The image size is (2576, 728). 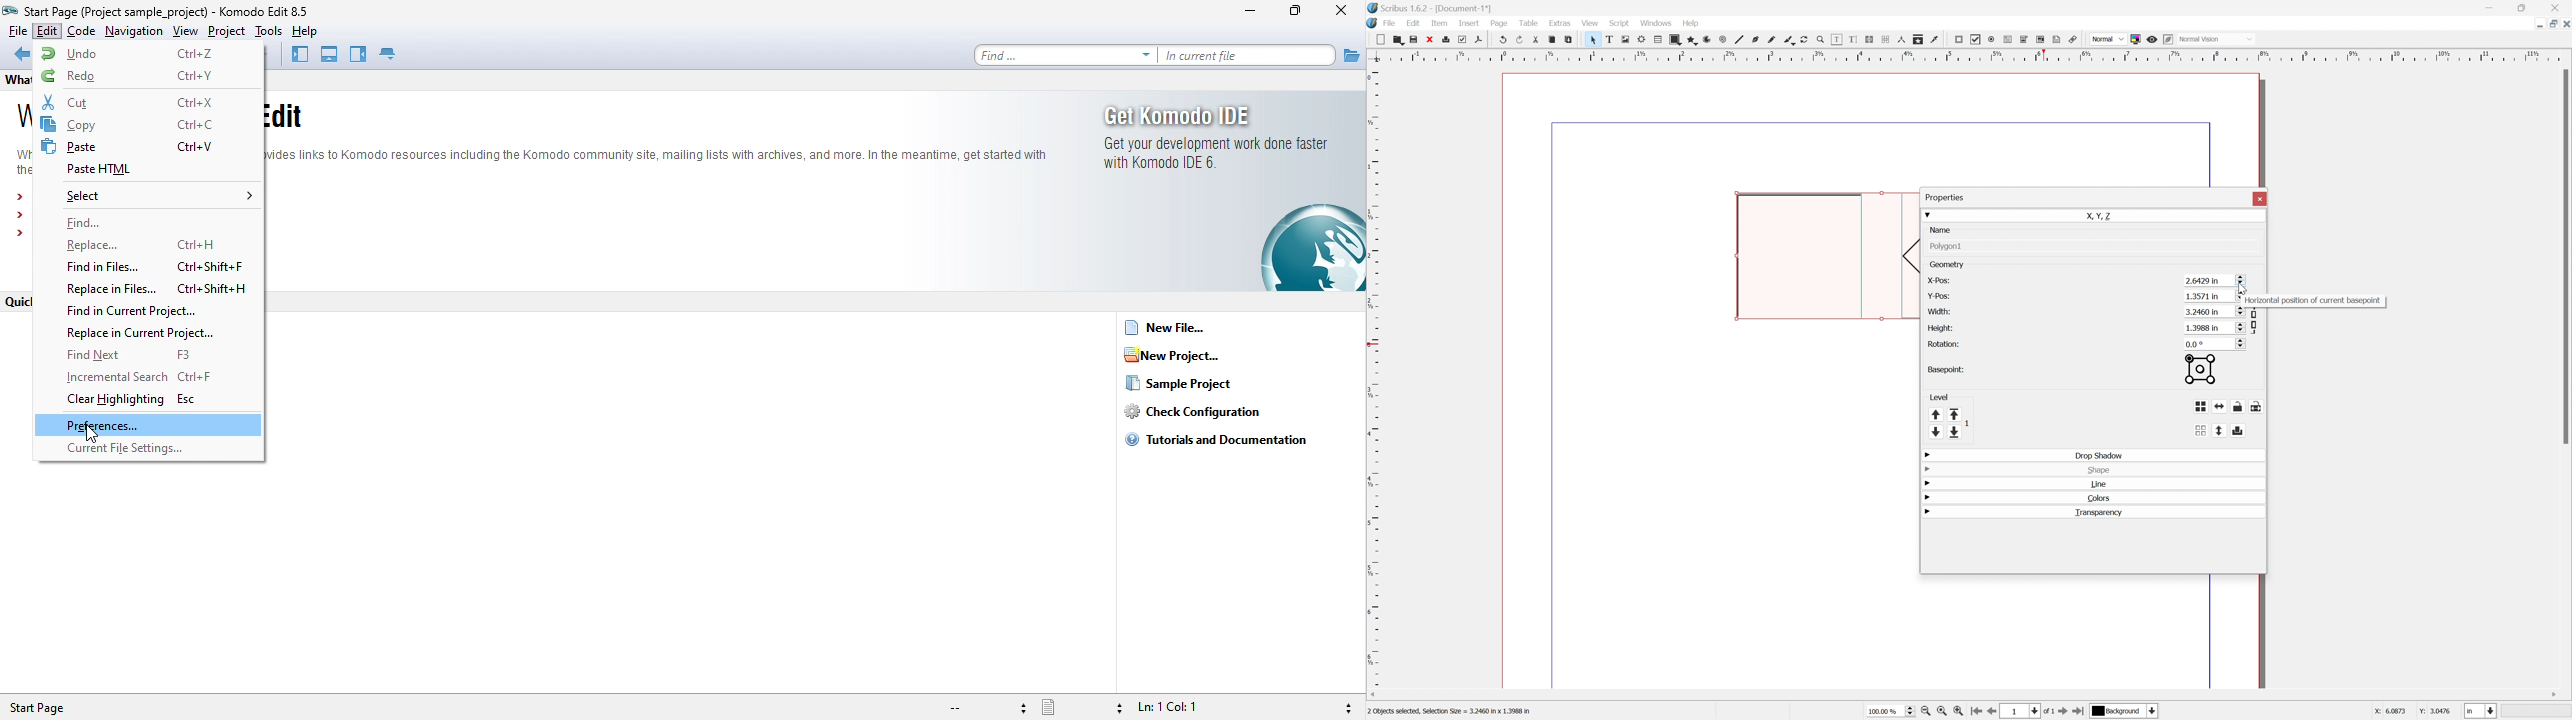 I want to click on rotate item, so click(x=1802, y=39).